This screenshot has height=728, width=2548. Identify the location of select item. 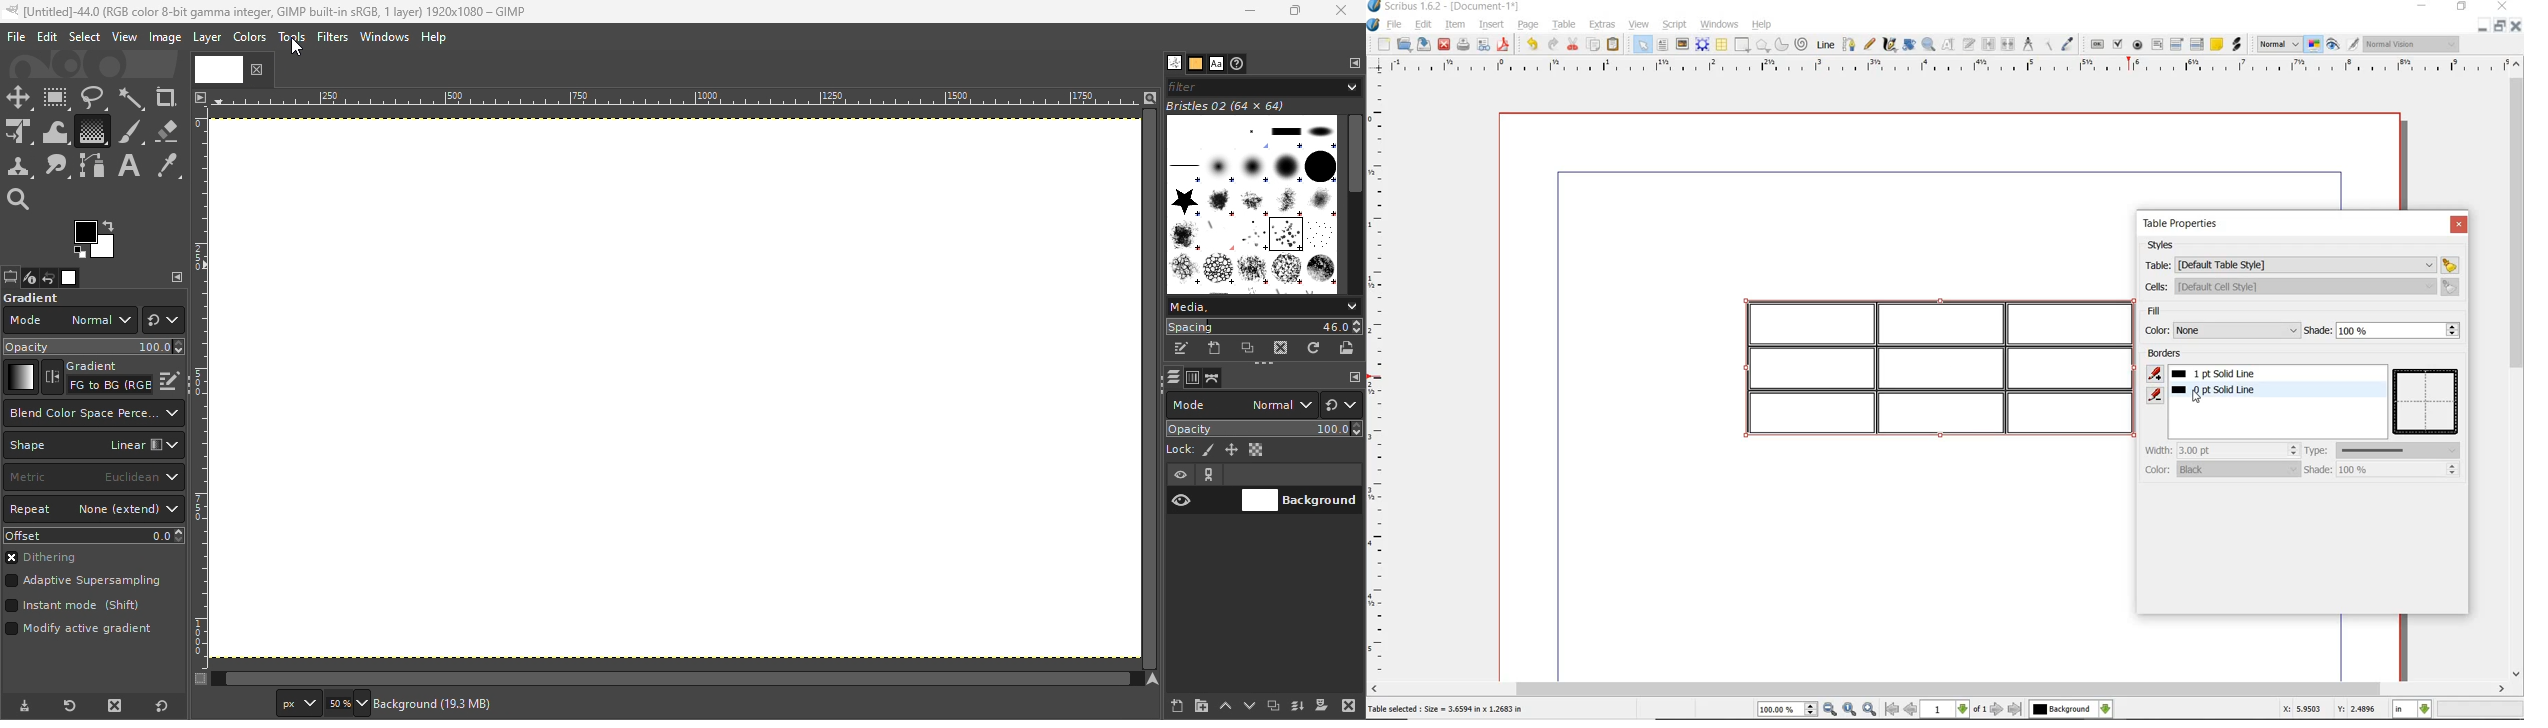
(1641, 44).